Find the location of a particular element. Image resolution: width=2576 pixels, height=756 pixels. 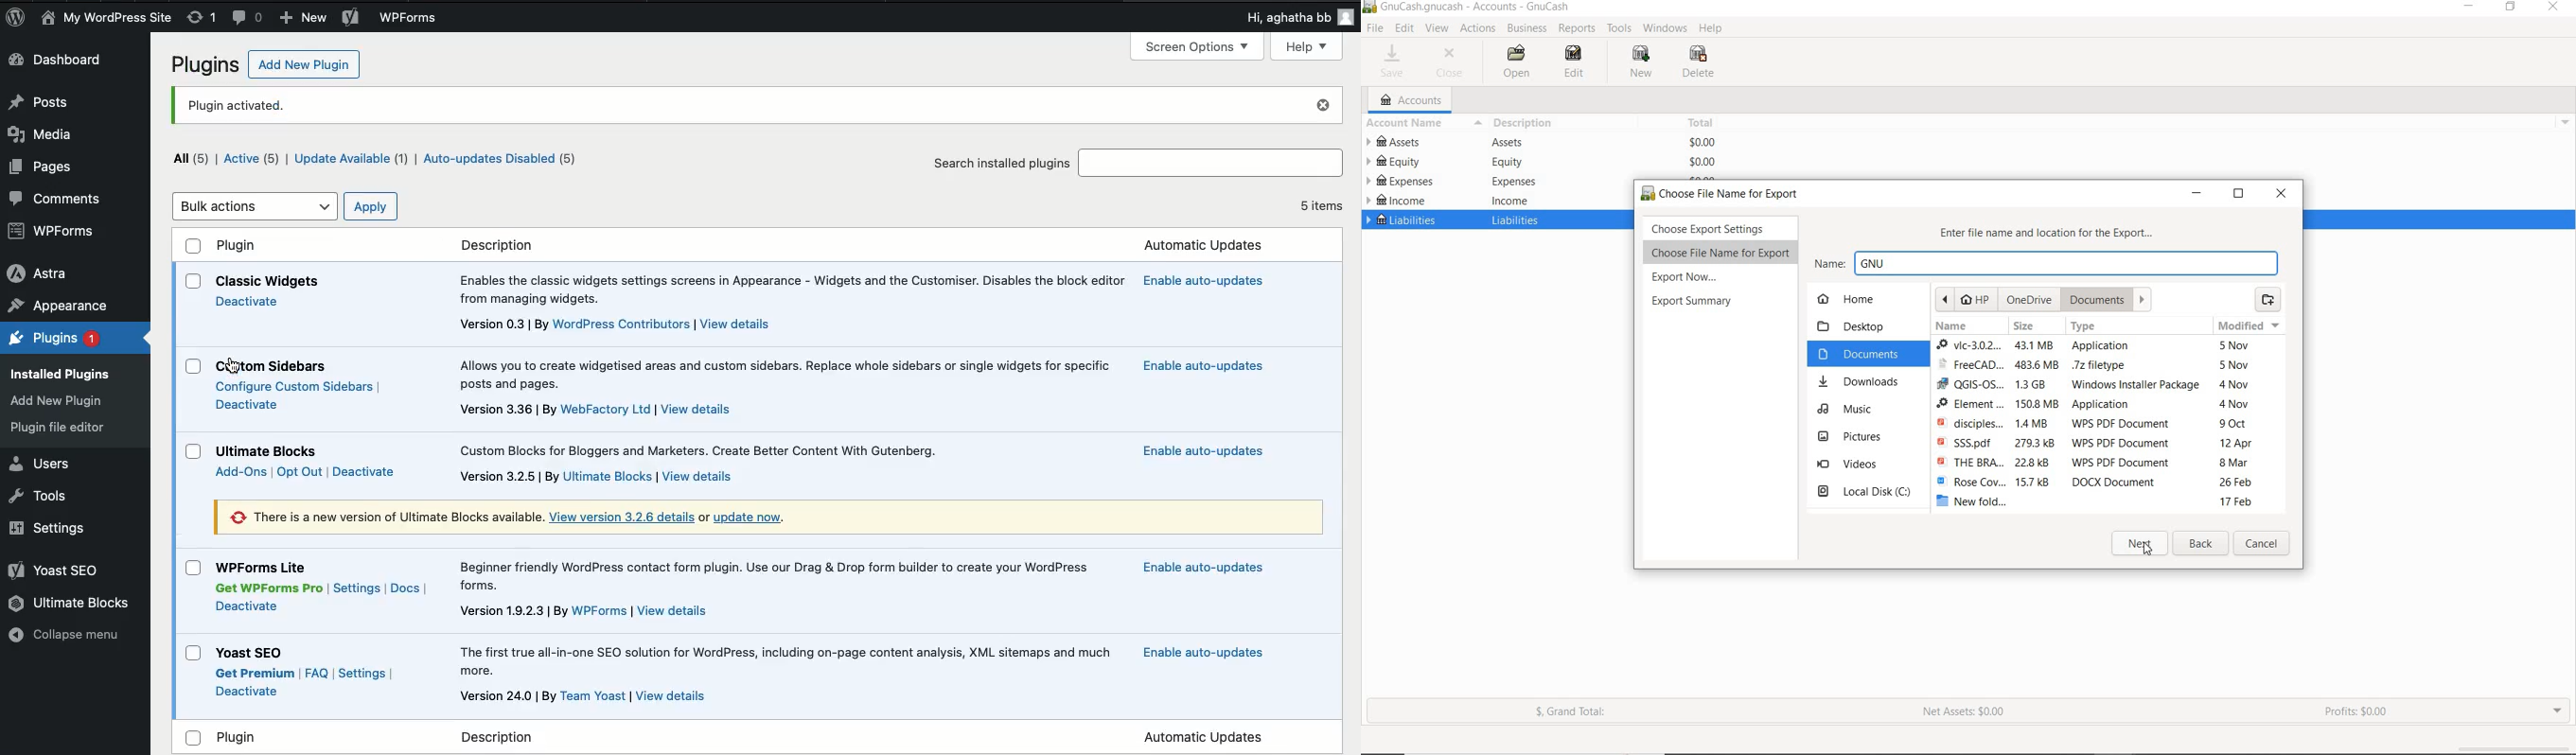

Automatic updates is located at coordinates (1207, 367).